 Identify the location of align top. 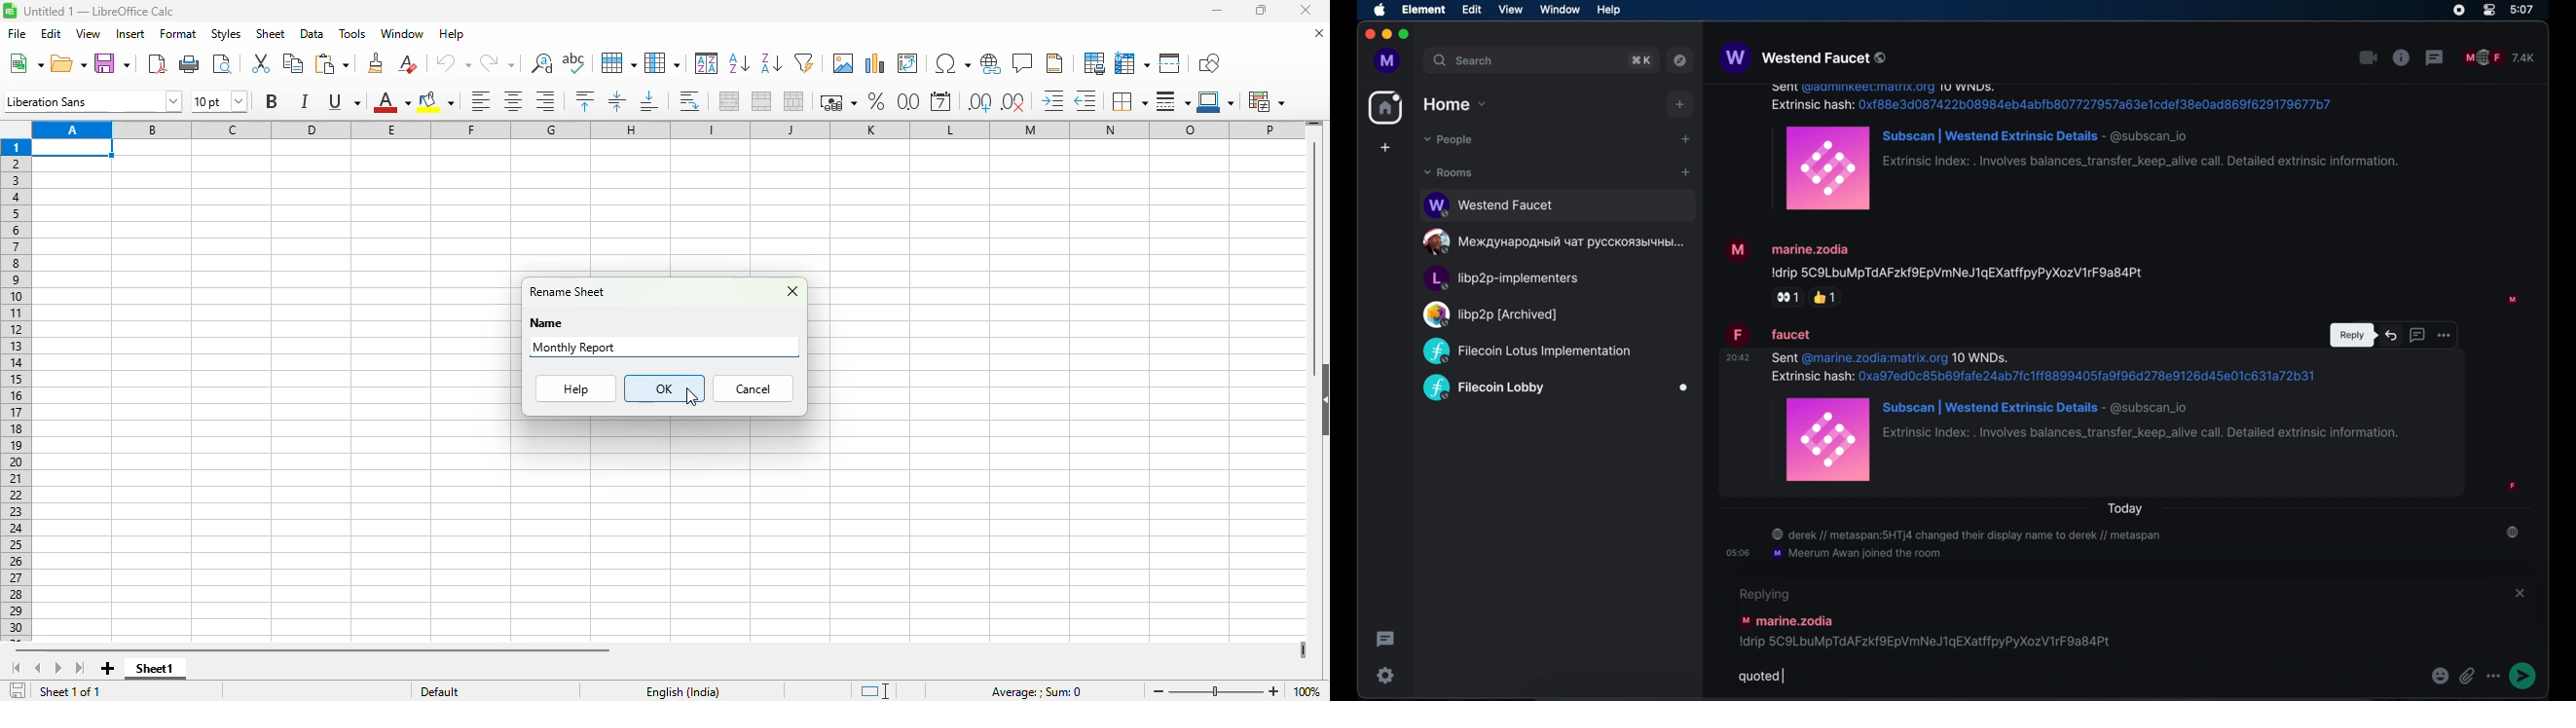
(584, 99).